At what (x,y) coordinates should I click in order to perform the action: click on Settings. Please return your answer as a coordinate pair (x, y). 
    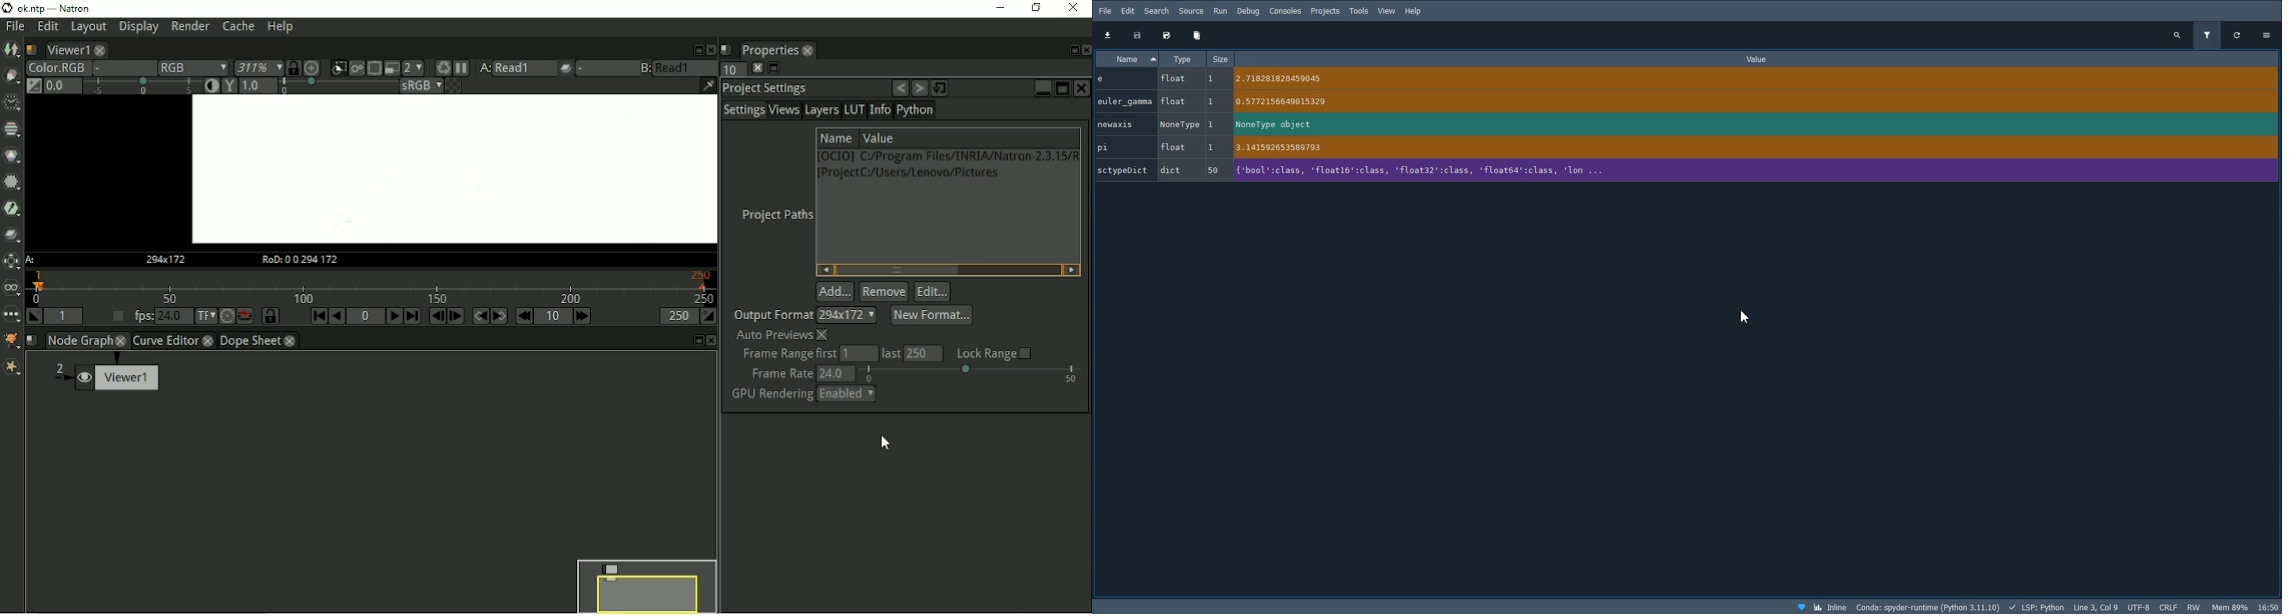
    Looking at the image, I should click on (2269, 33).